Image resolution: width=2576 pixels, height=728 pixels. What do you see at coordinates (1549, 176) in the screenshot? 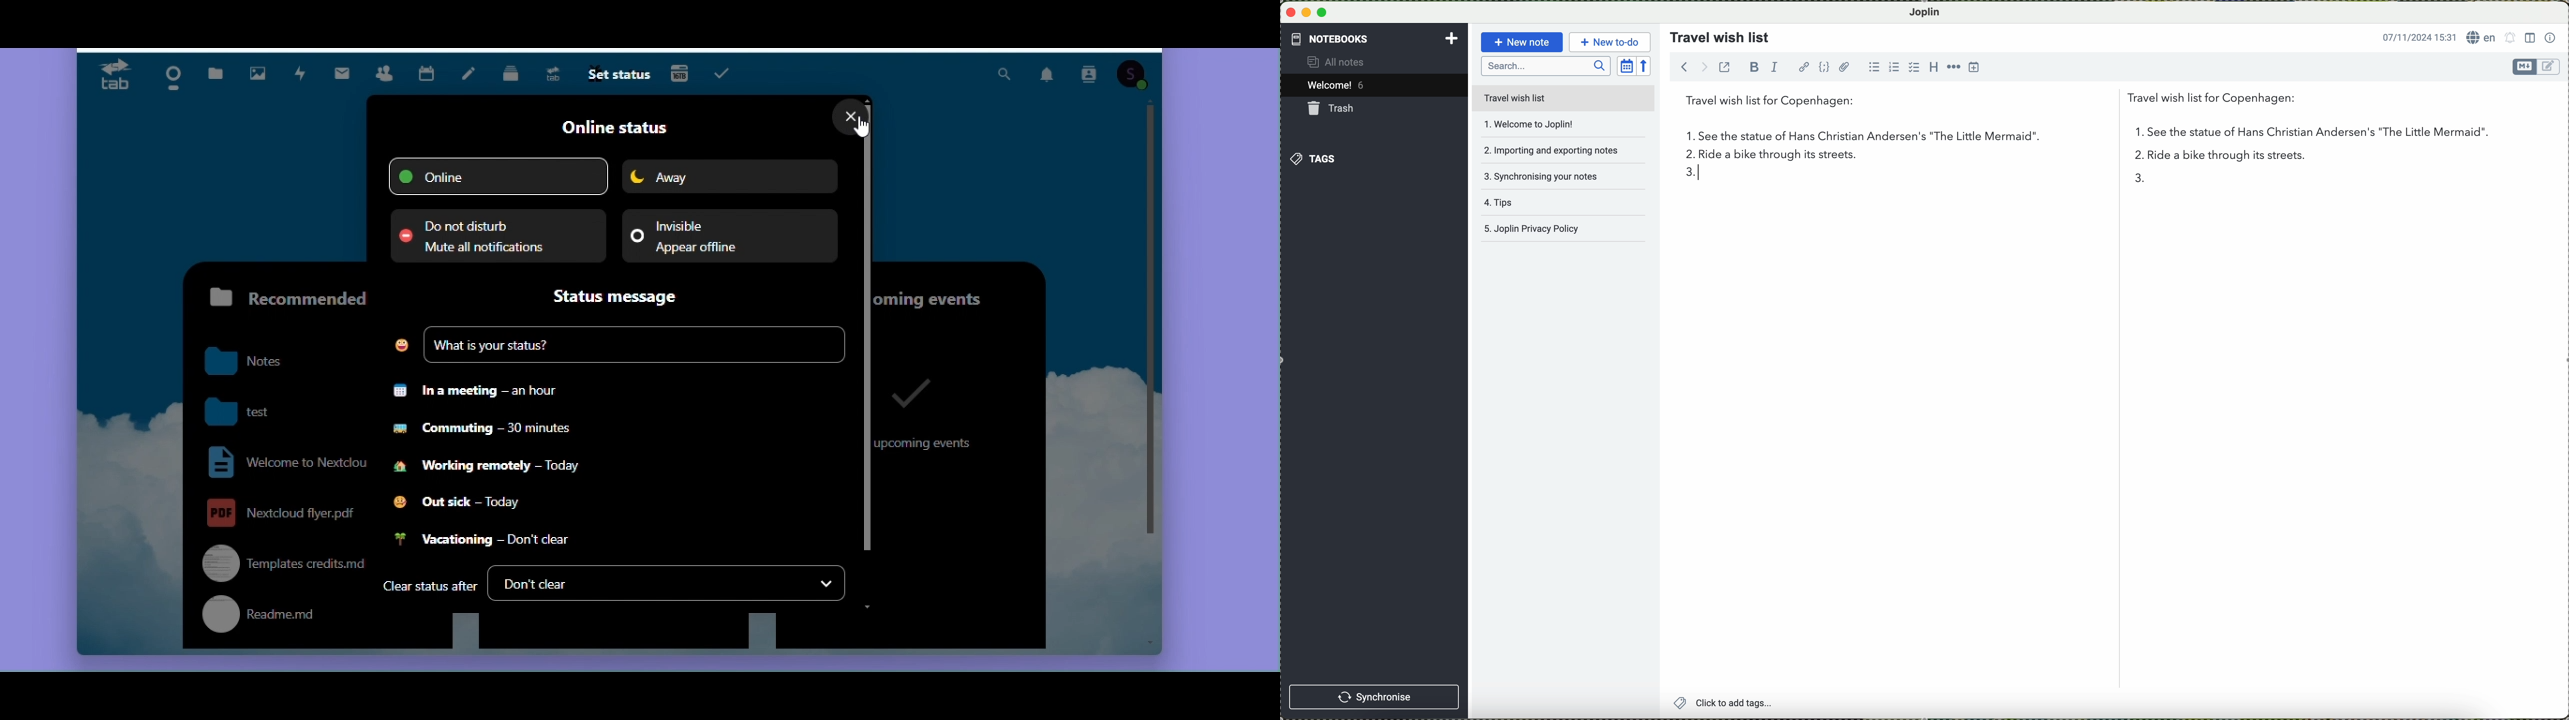
I see `synchronising your notes` at bounding box center [1549, 176].